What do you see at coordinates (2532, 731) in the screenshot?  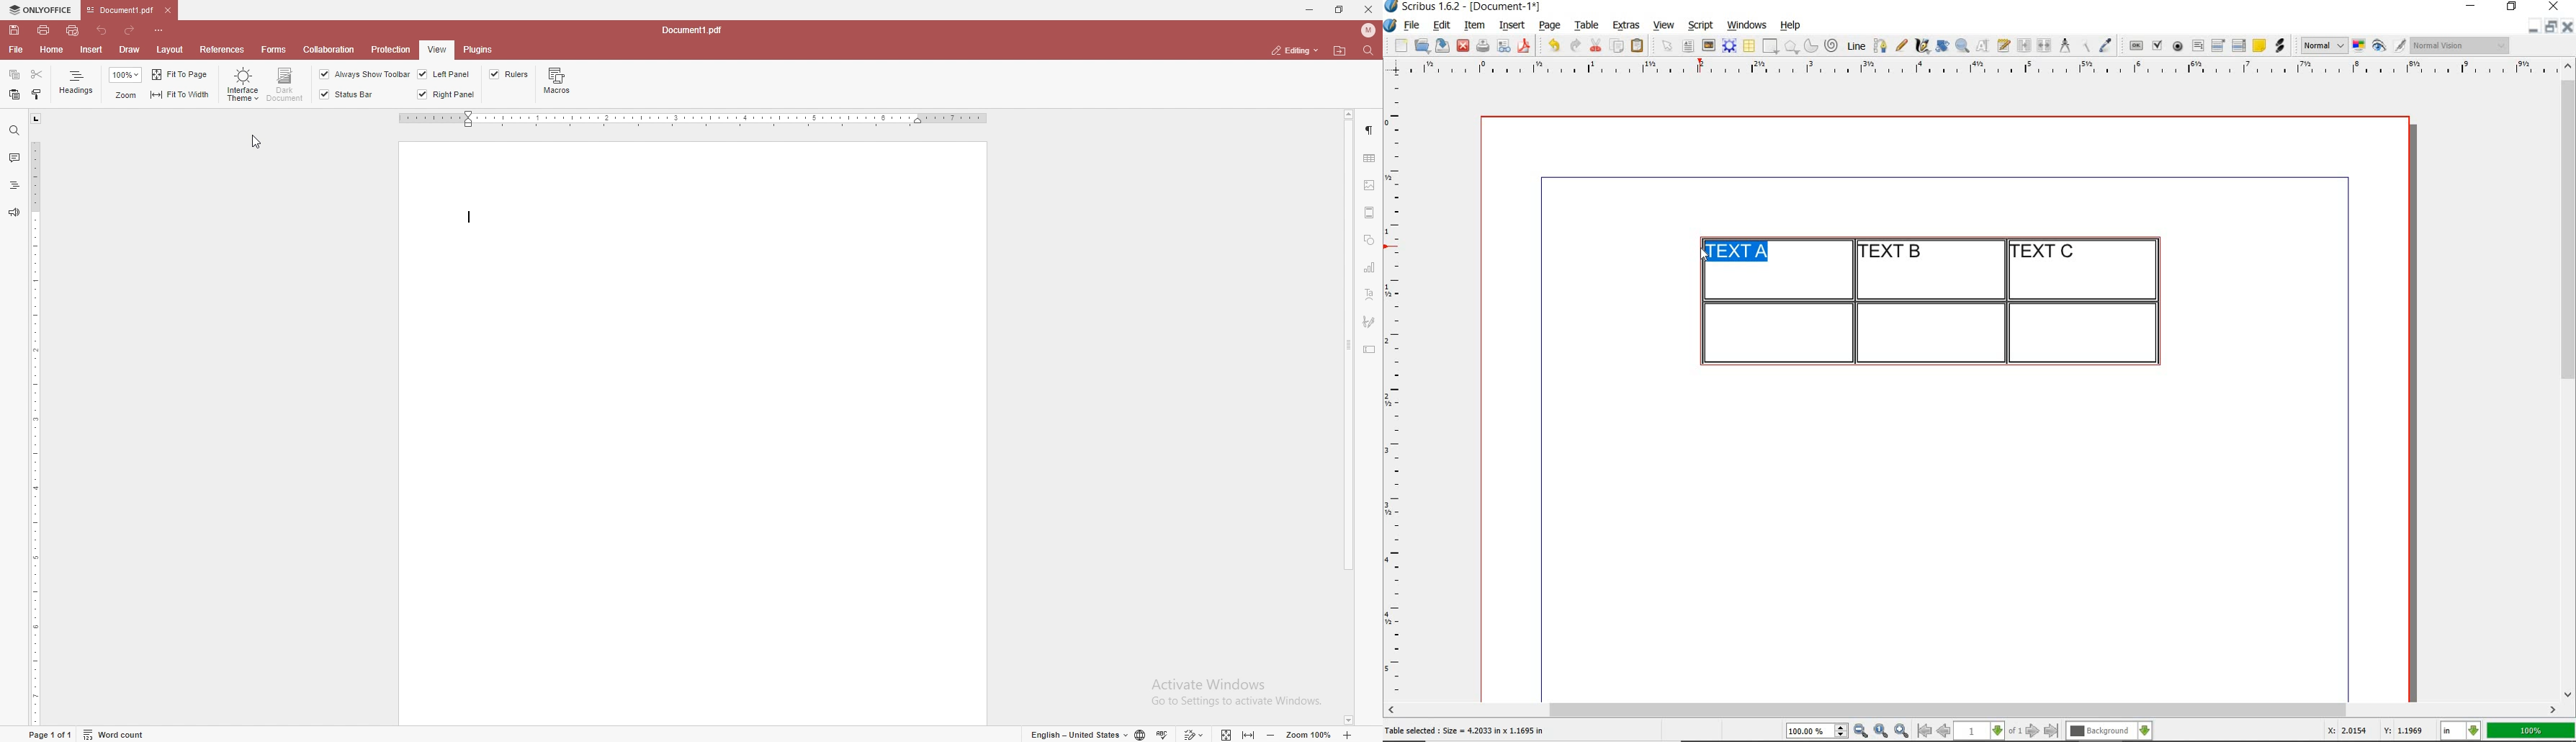 I see `100%` at bounding box center [2532, 731].